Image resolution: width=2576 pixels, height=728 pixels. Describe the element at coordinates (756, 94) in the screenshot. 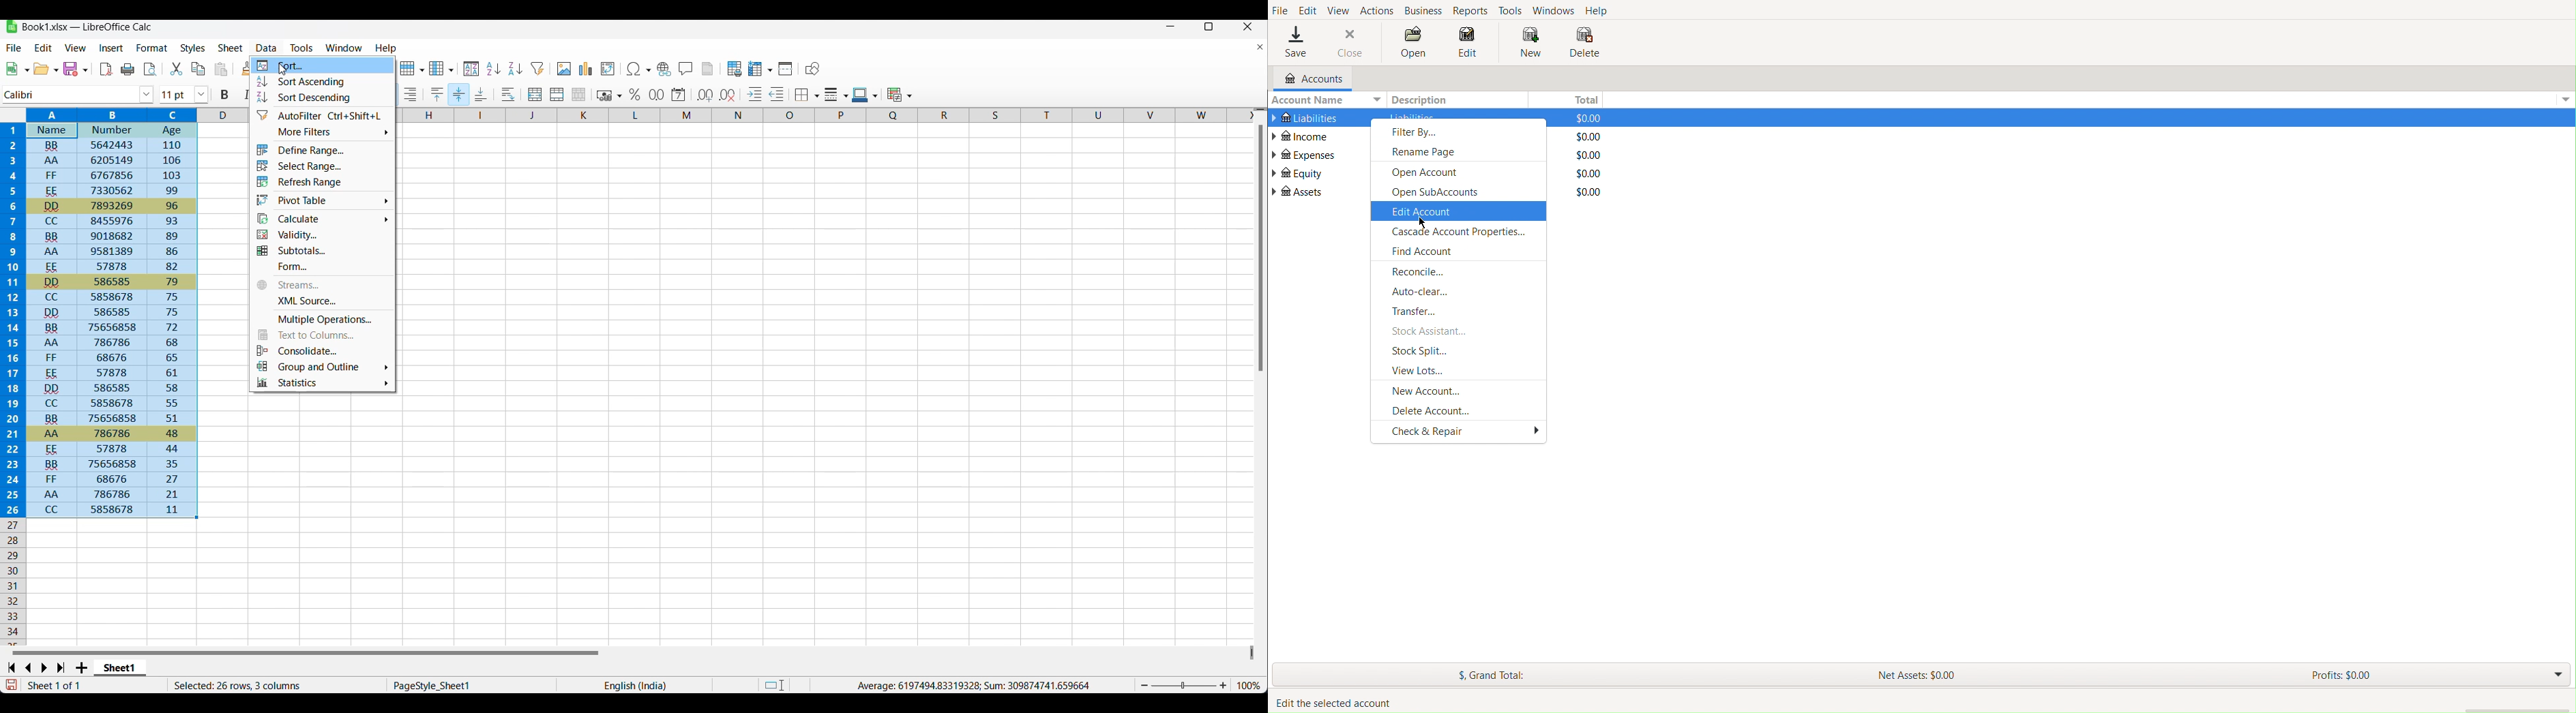

I see `Increase indentation` at that location.